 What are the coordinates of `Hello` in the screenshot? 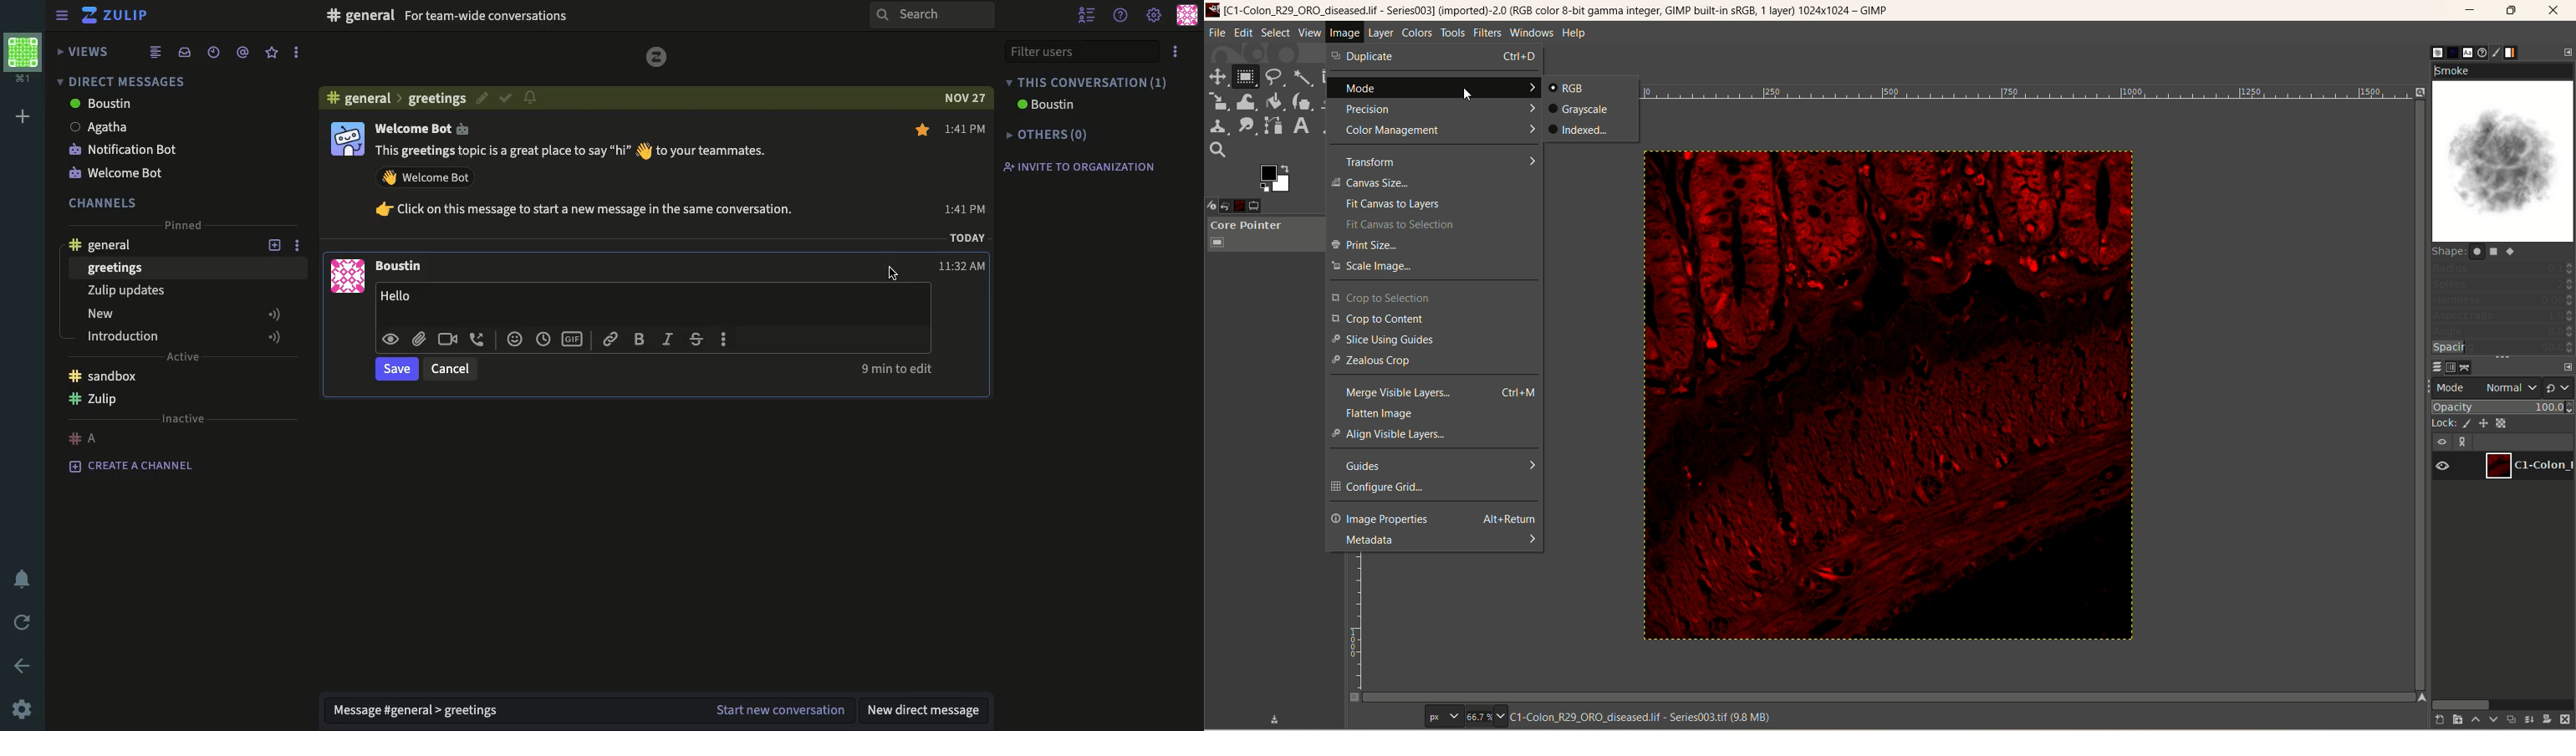 It's located at (397, 296).